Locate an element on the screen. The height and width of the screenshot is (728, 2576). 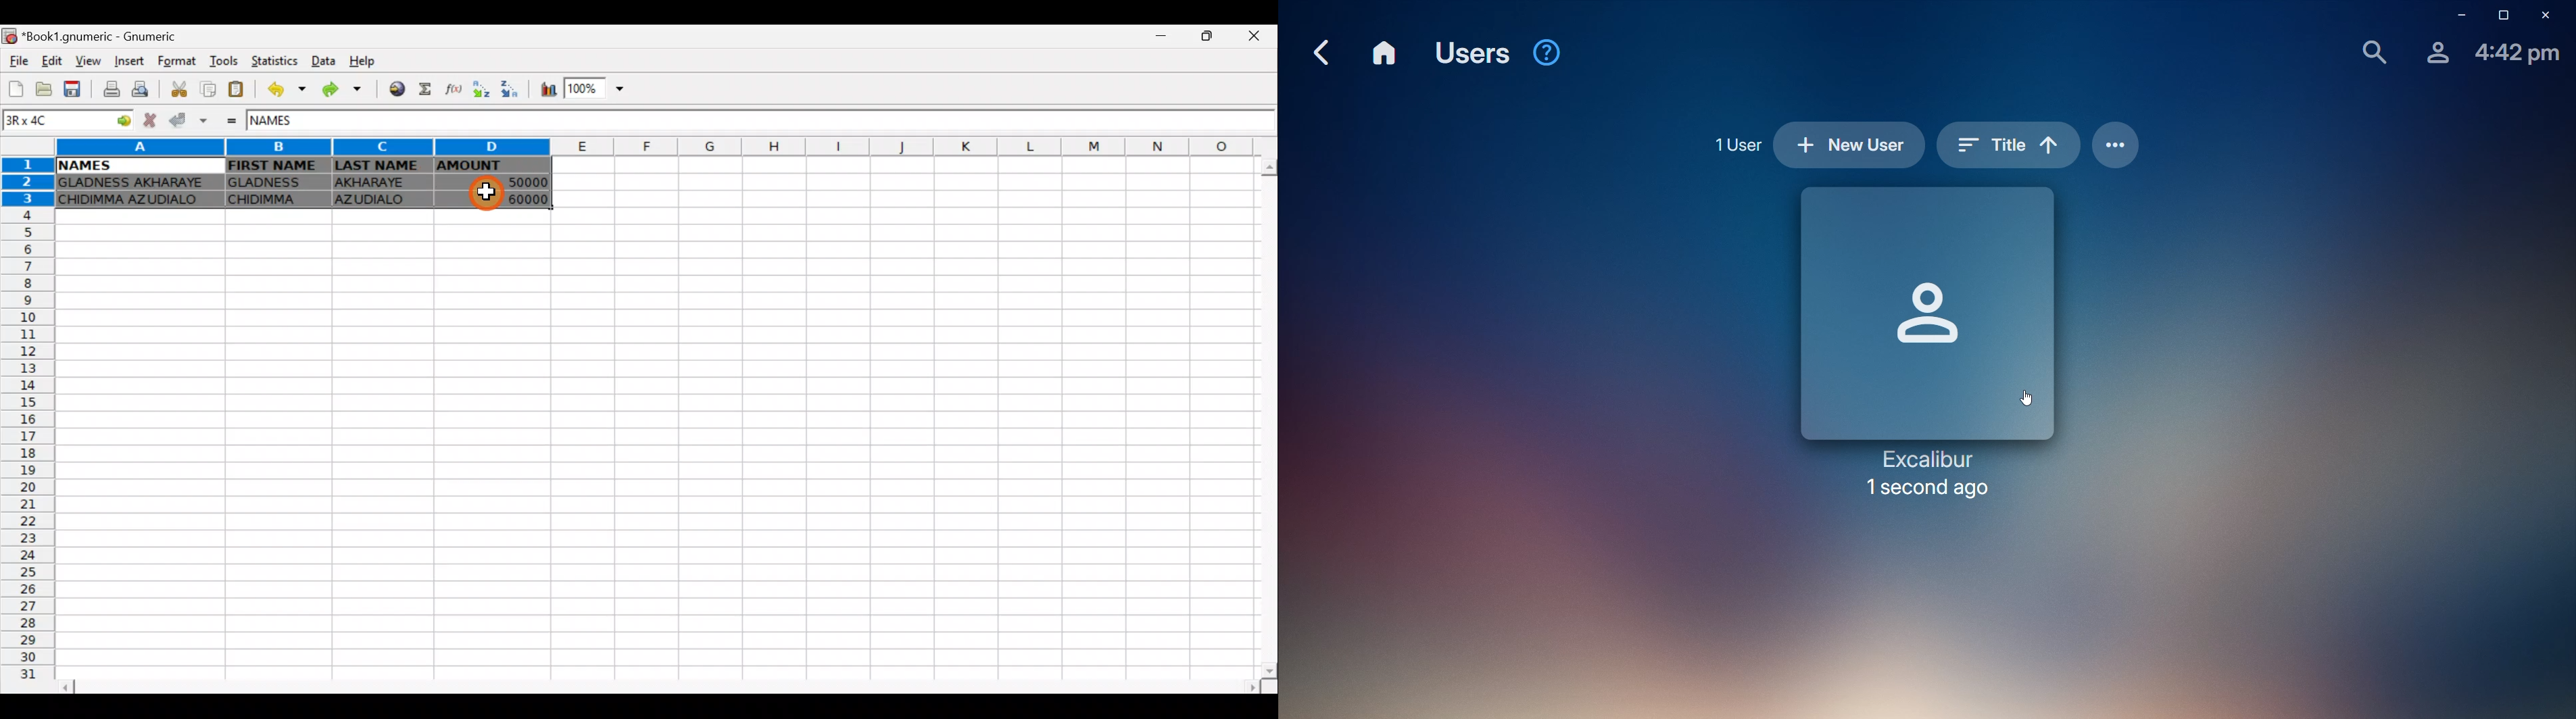
Cells is located at coordinates (647, 444).